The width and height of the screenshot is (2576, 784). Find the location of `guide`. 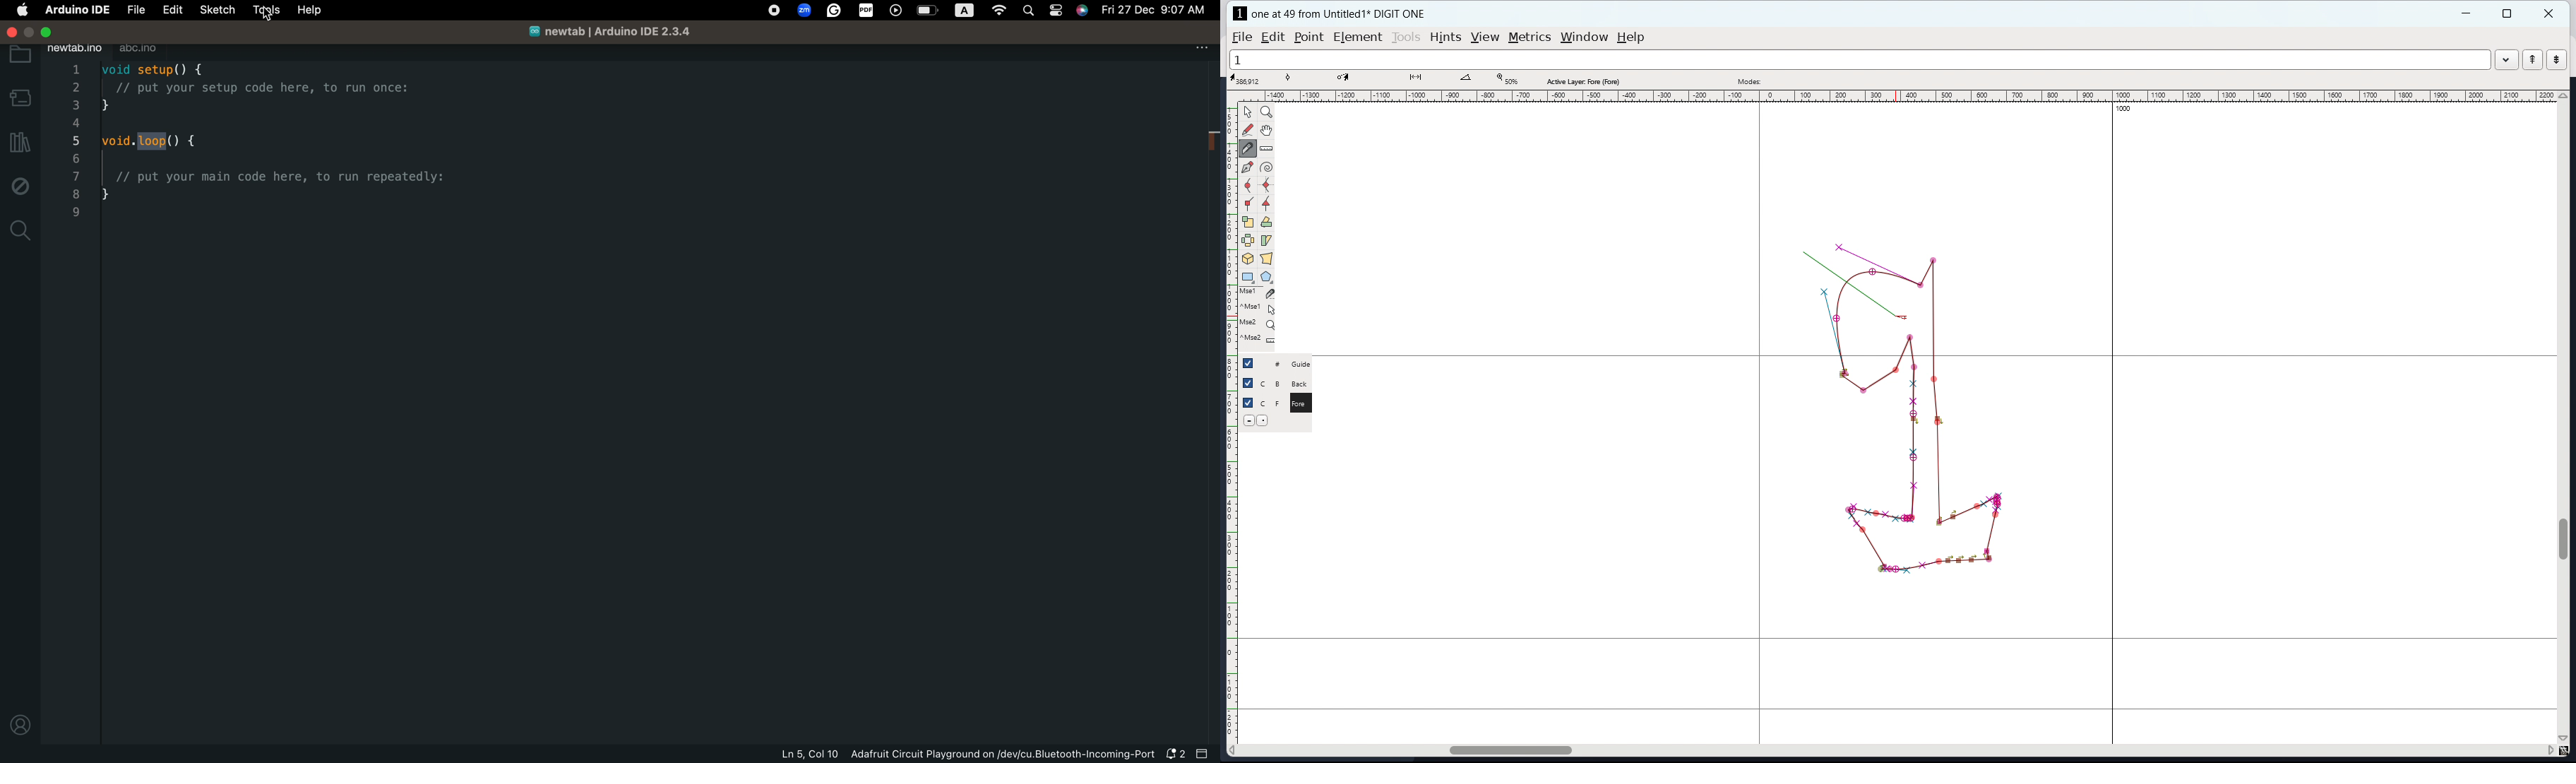

guide is located at coordinates (1305, 364).